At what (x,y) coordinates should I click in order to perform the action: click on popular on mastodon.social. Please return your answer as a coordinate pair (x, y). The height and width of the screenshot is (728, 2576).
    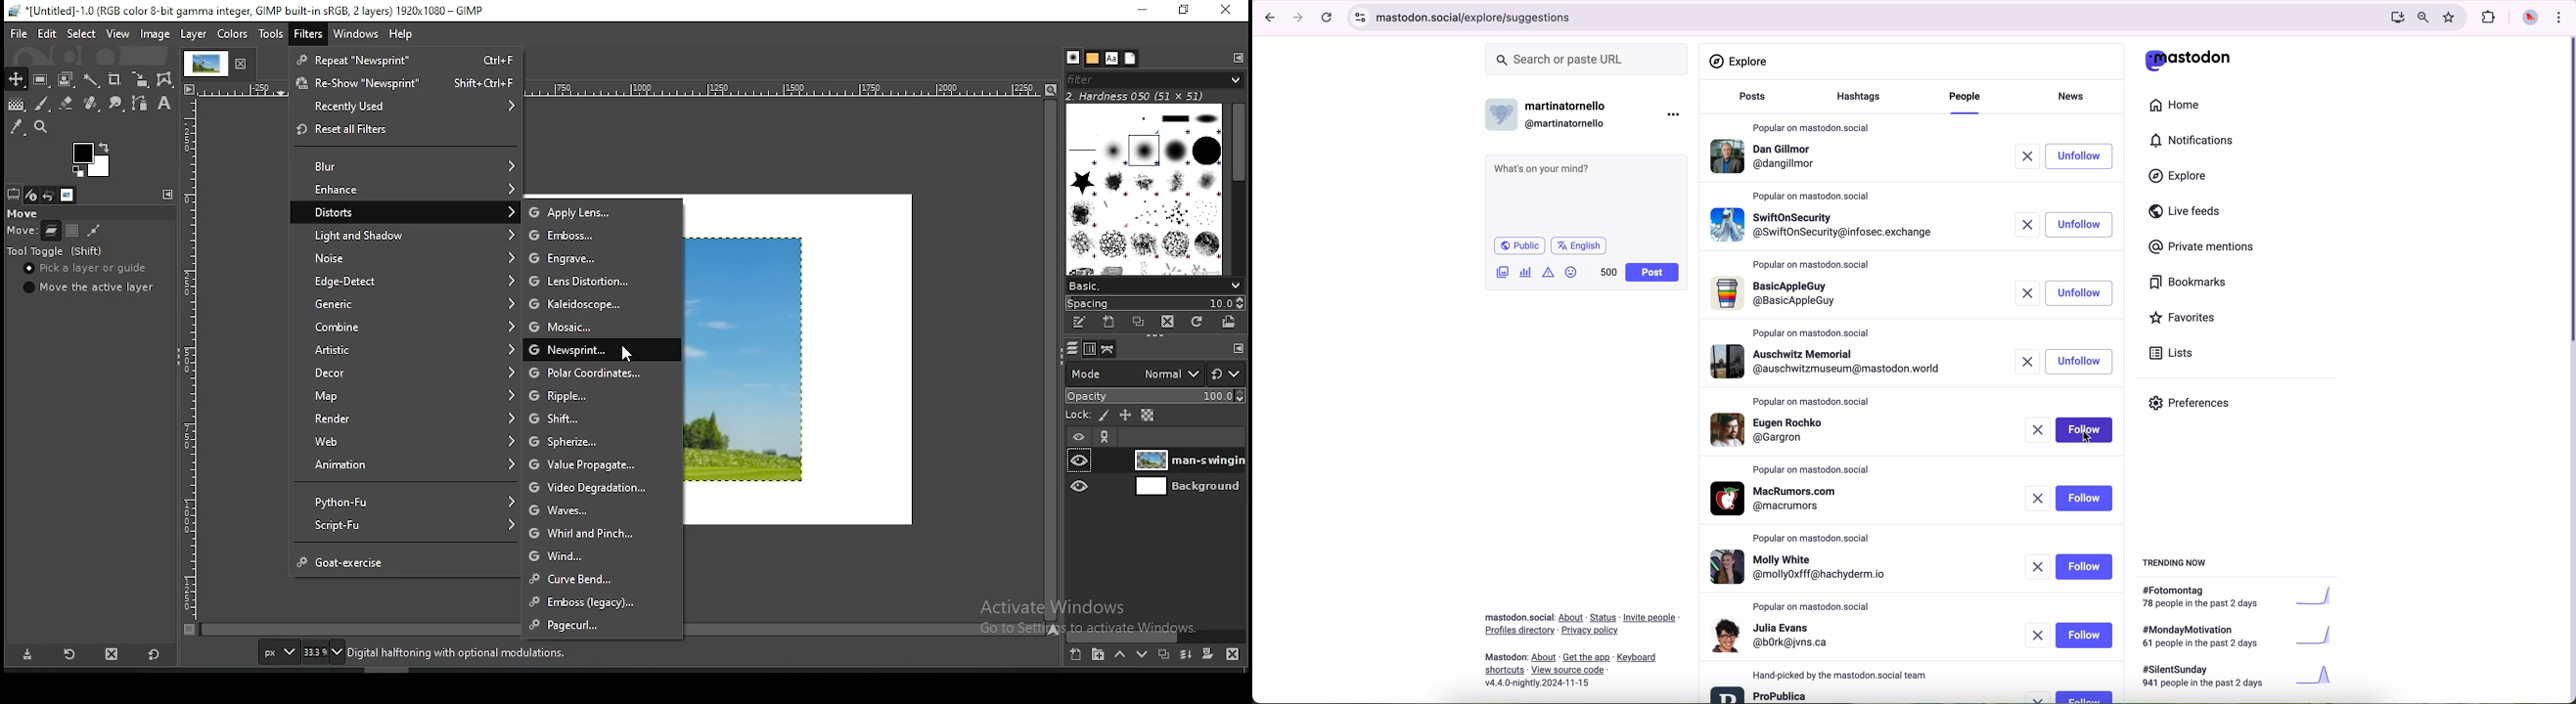
    Looking at the image, I should click on (1813, 607).